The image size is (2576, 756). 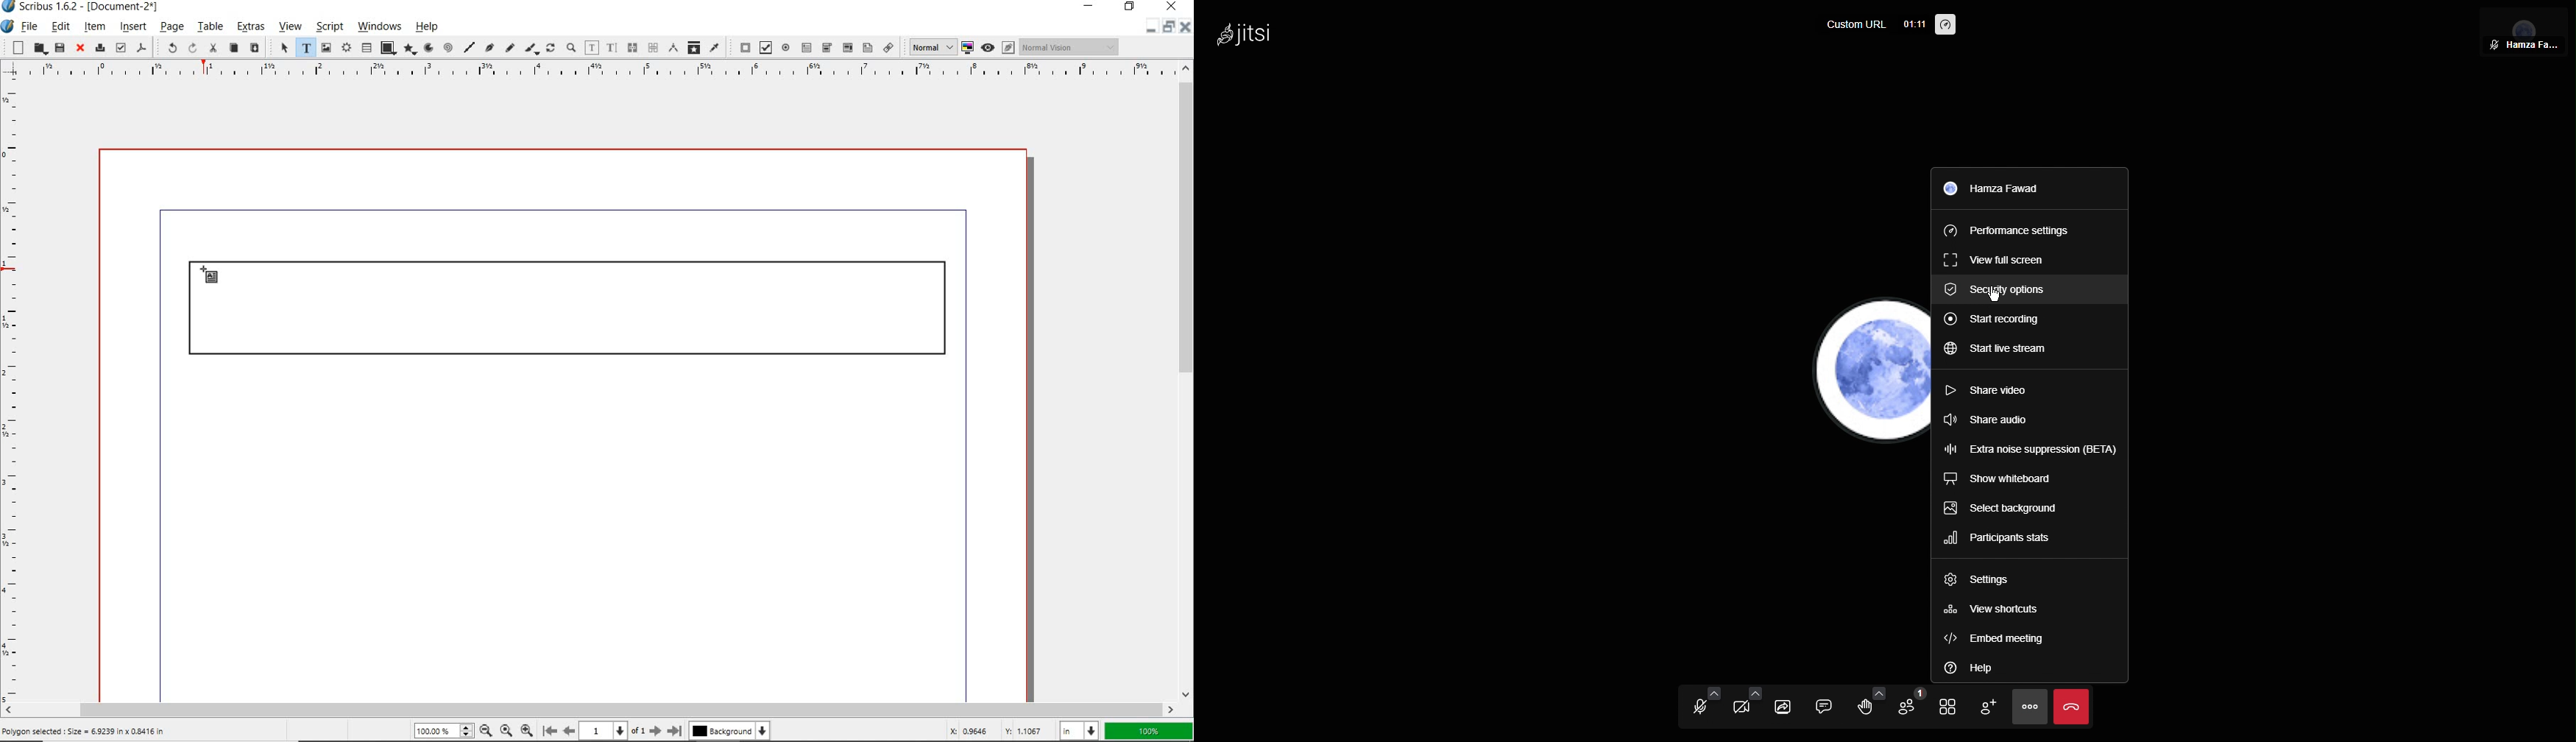 I want to click on save, so click(x=60, y=48).